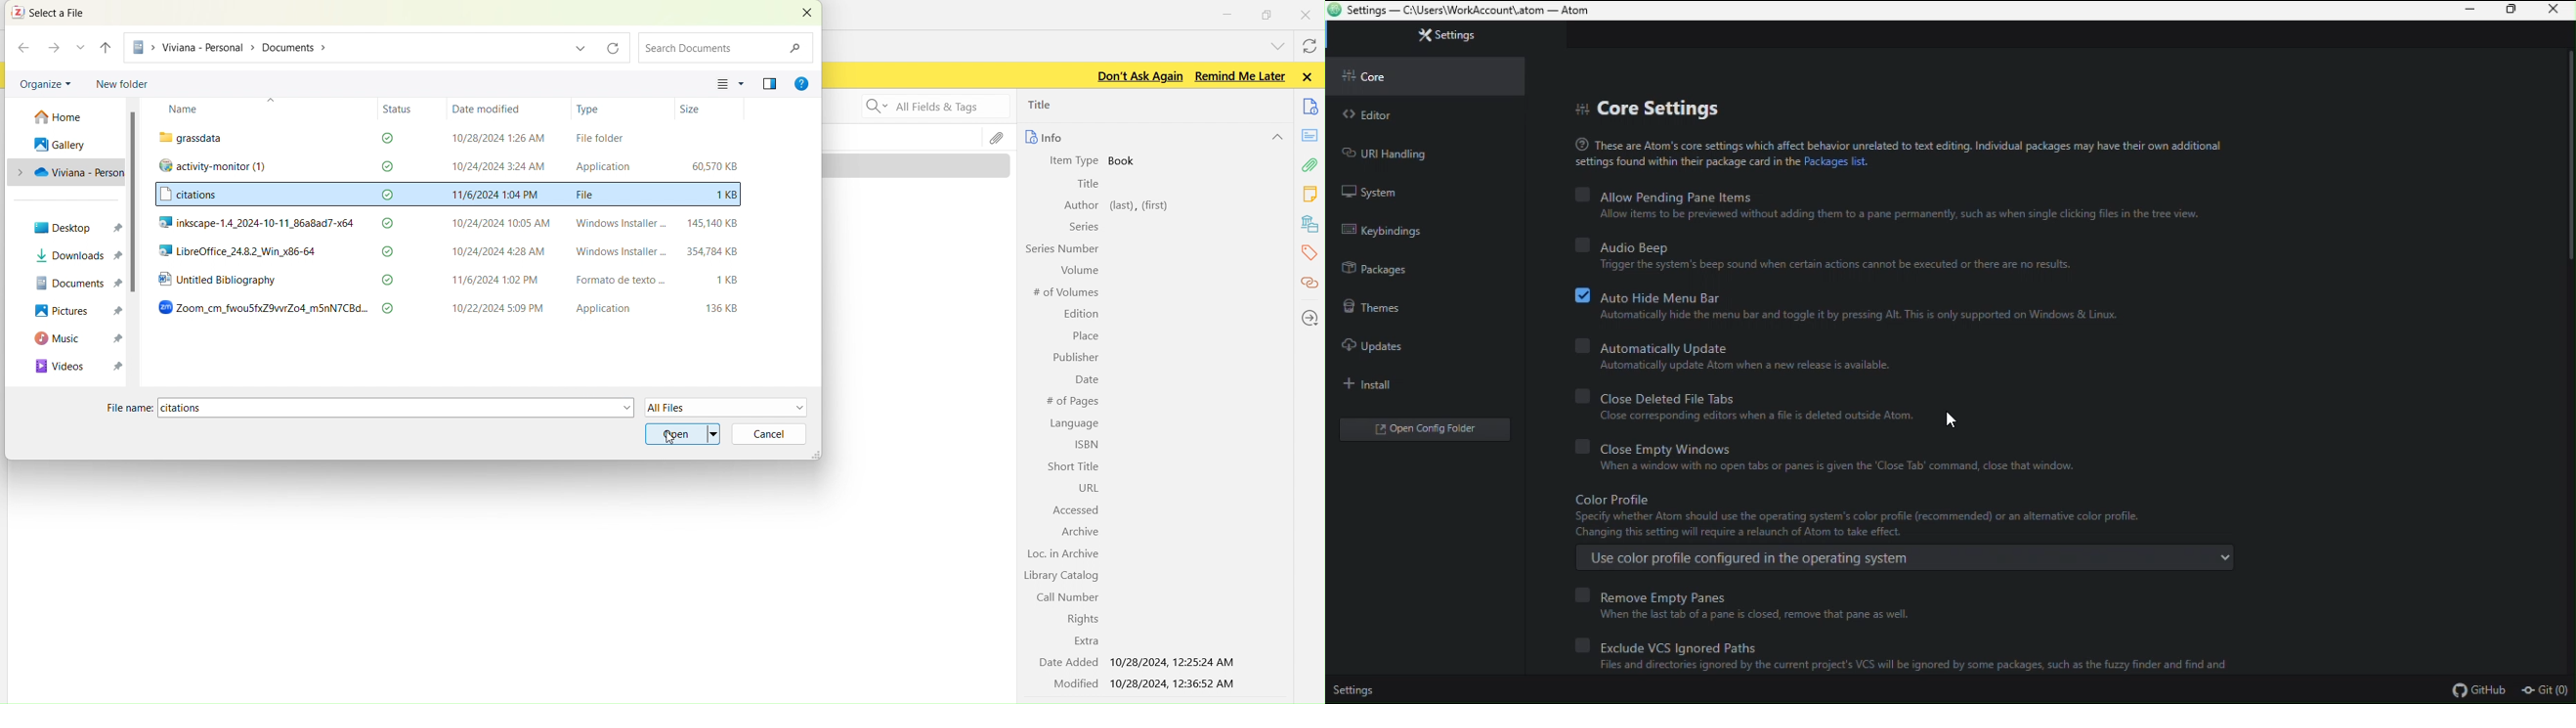 This screenshot has height=728, width=2576. Describe the element at coordinates (1081, 531) in the screenshot. I see `Archive` at that location.